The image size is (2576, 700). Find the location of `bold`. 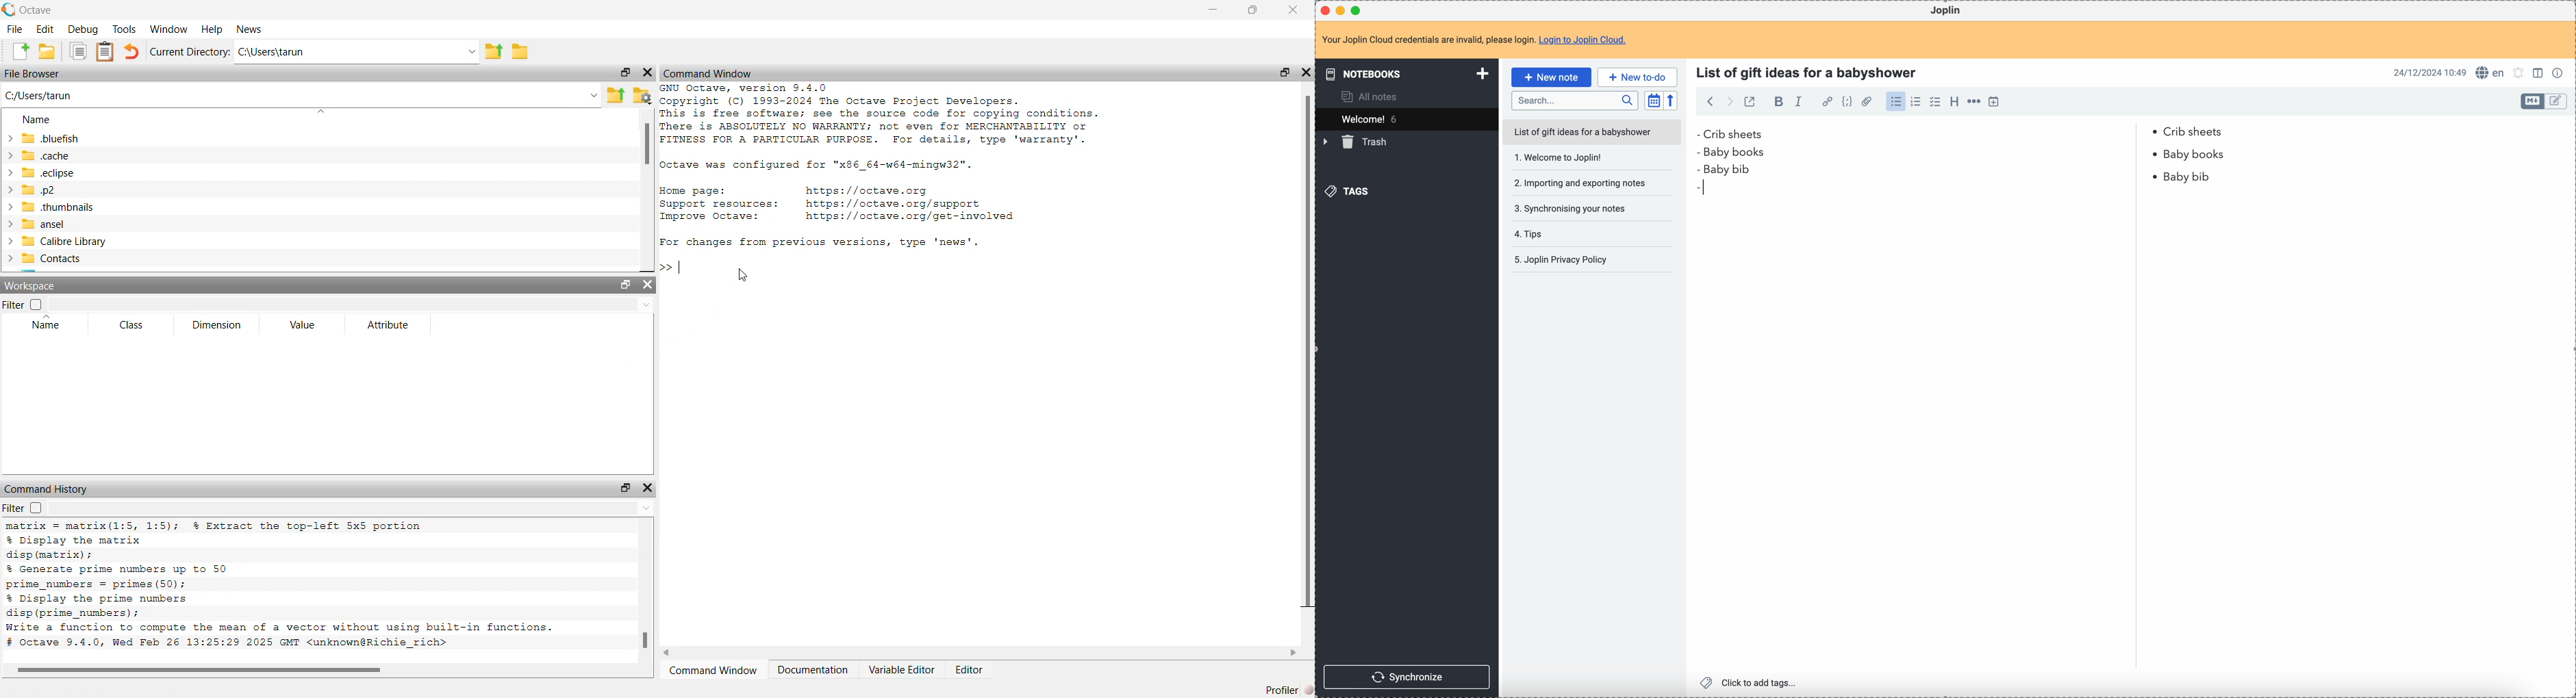

bold is located at coordinates (1778, 103).